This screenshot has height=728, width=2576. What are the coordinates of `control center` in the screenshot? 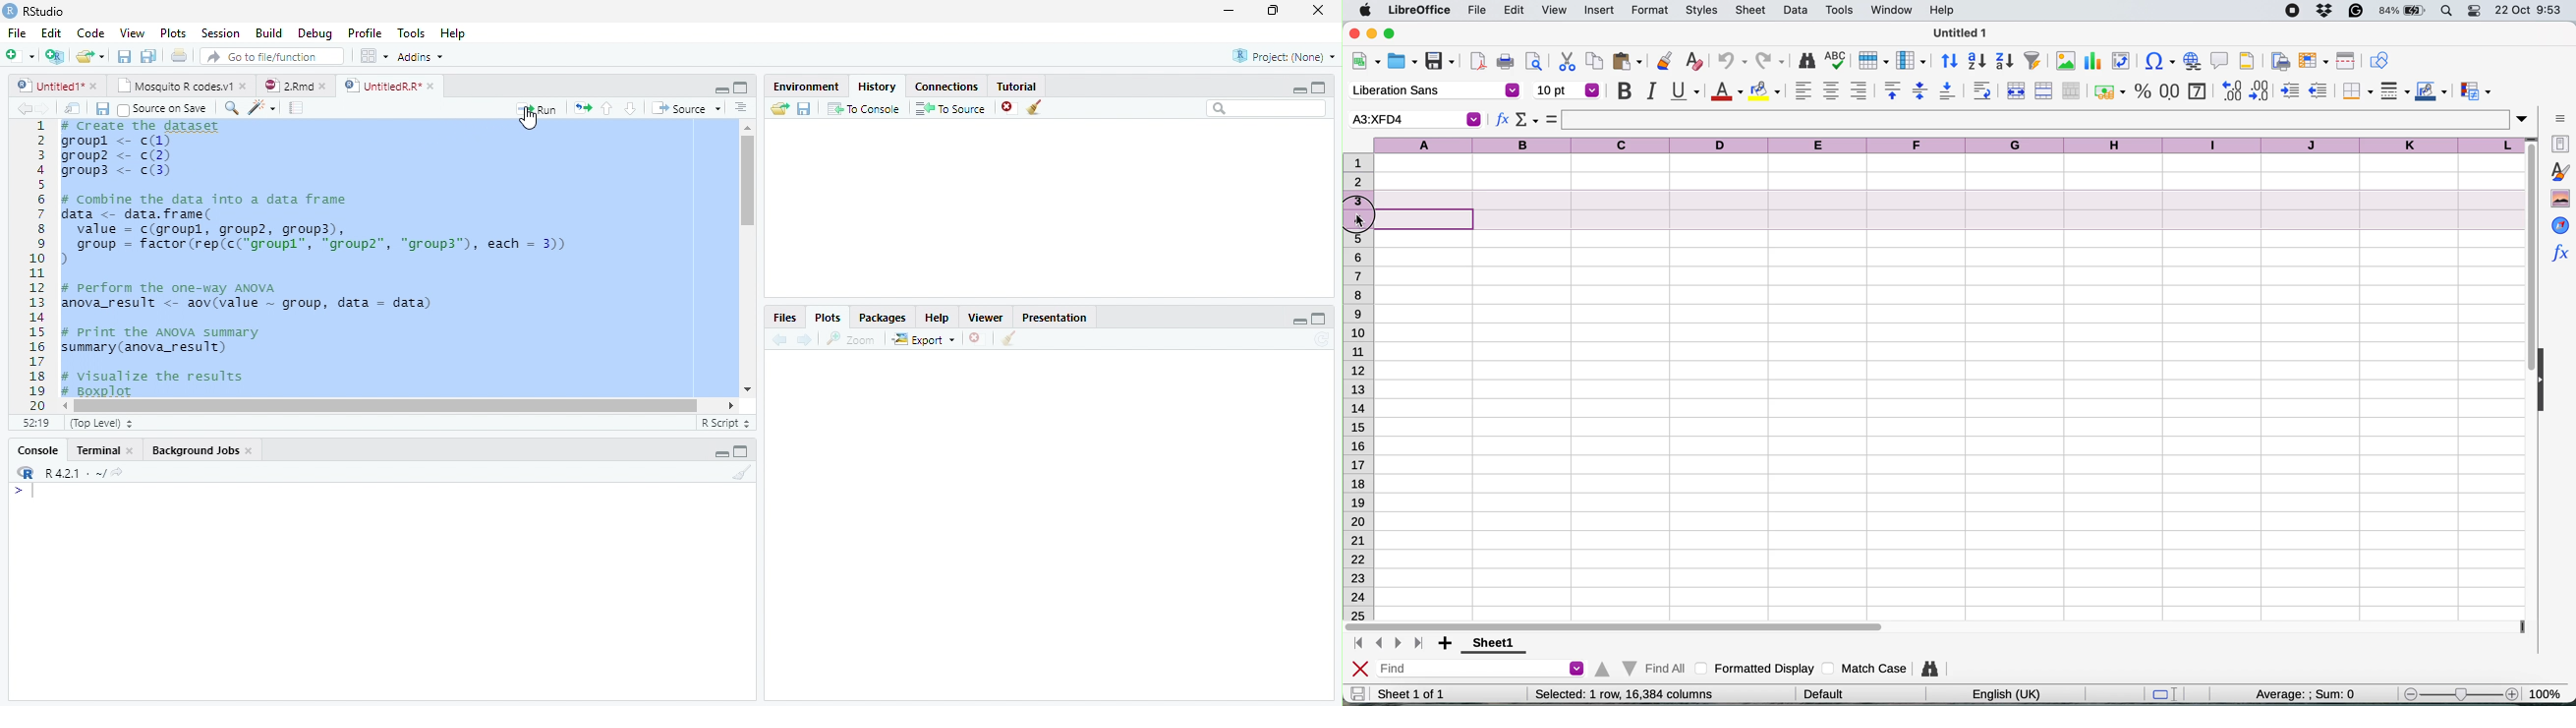 It's located at (2477, 11).